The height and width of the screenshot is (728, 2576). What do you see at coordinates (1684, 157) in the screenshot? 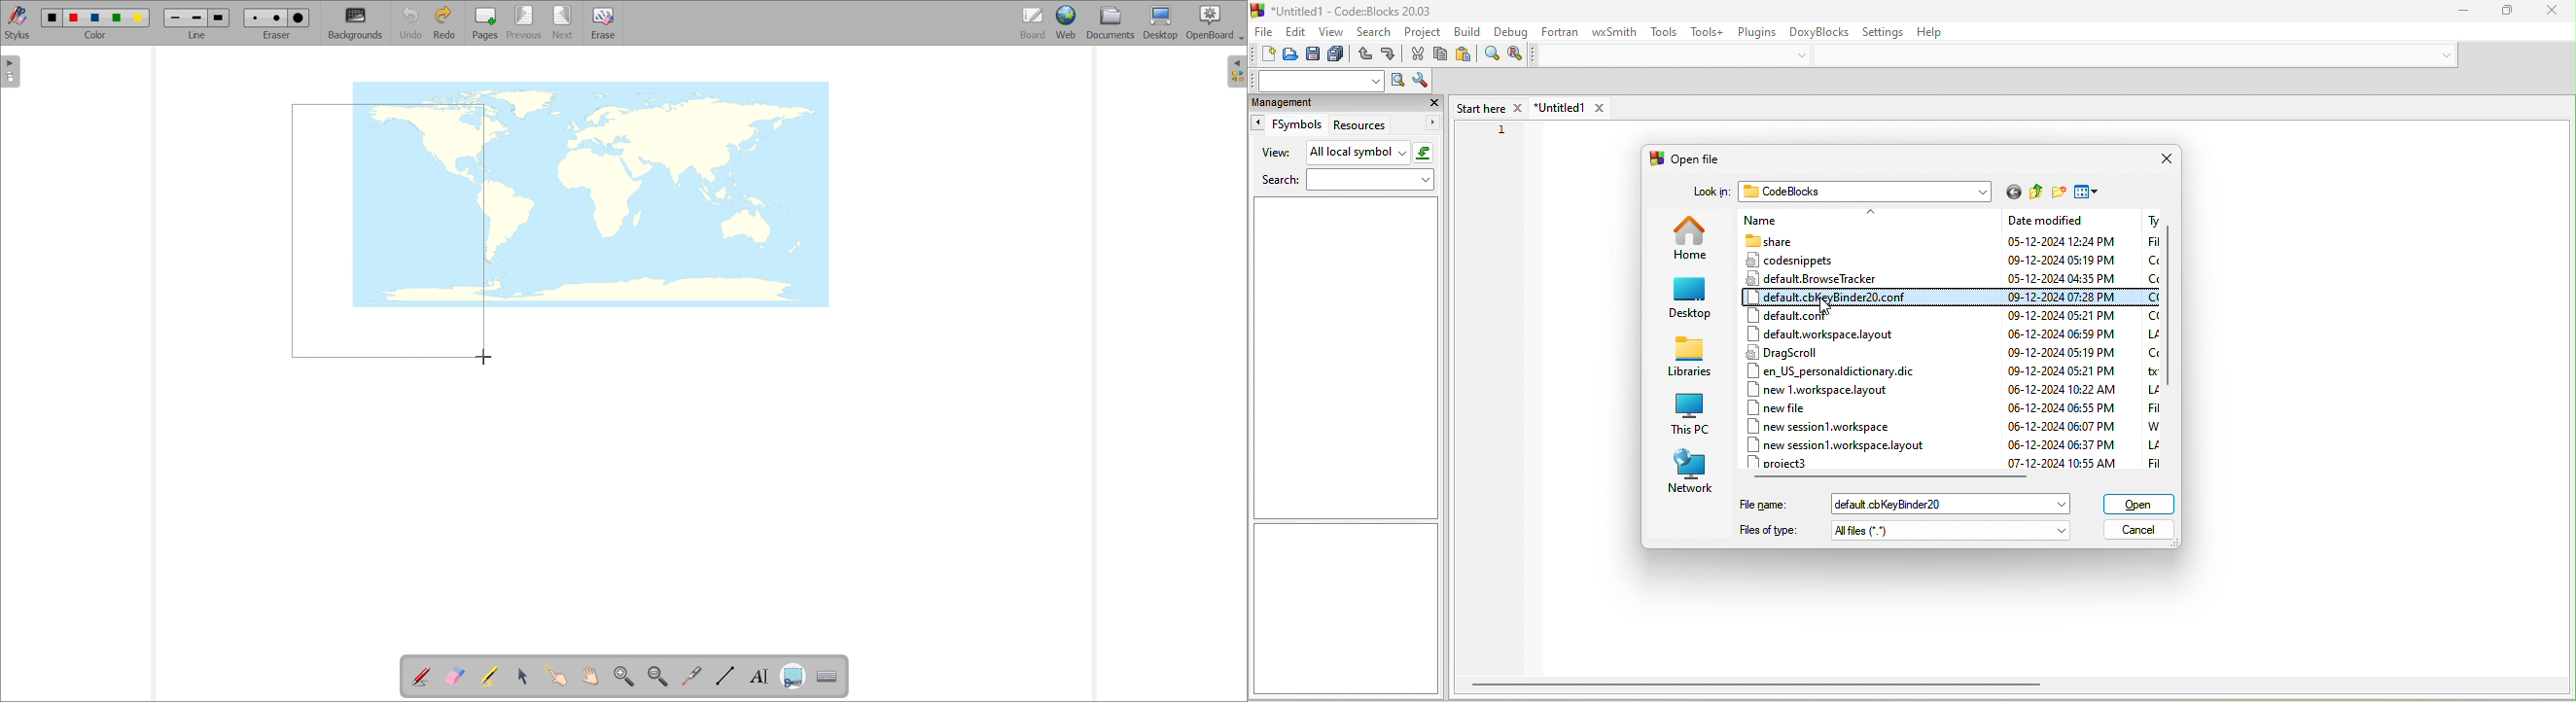
I see `open file` at bounding box center [1684, 157].